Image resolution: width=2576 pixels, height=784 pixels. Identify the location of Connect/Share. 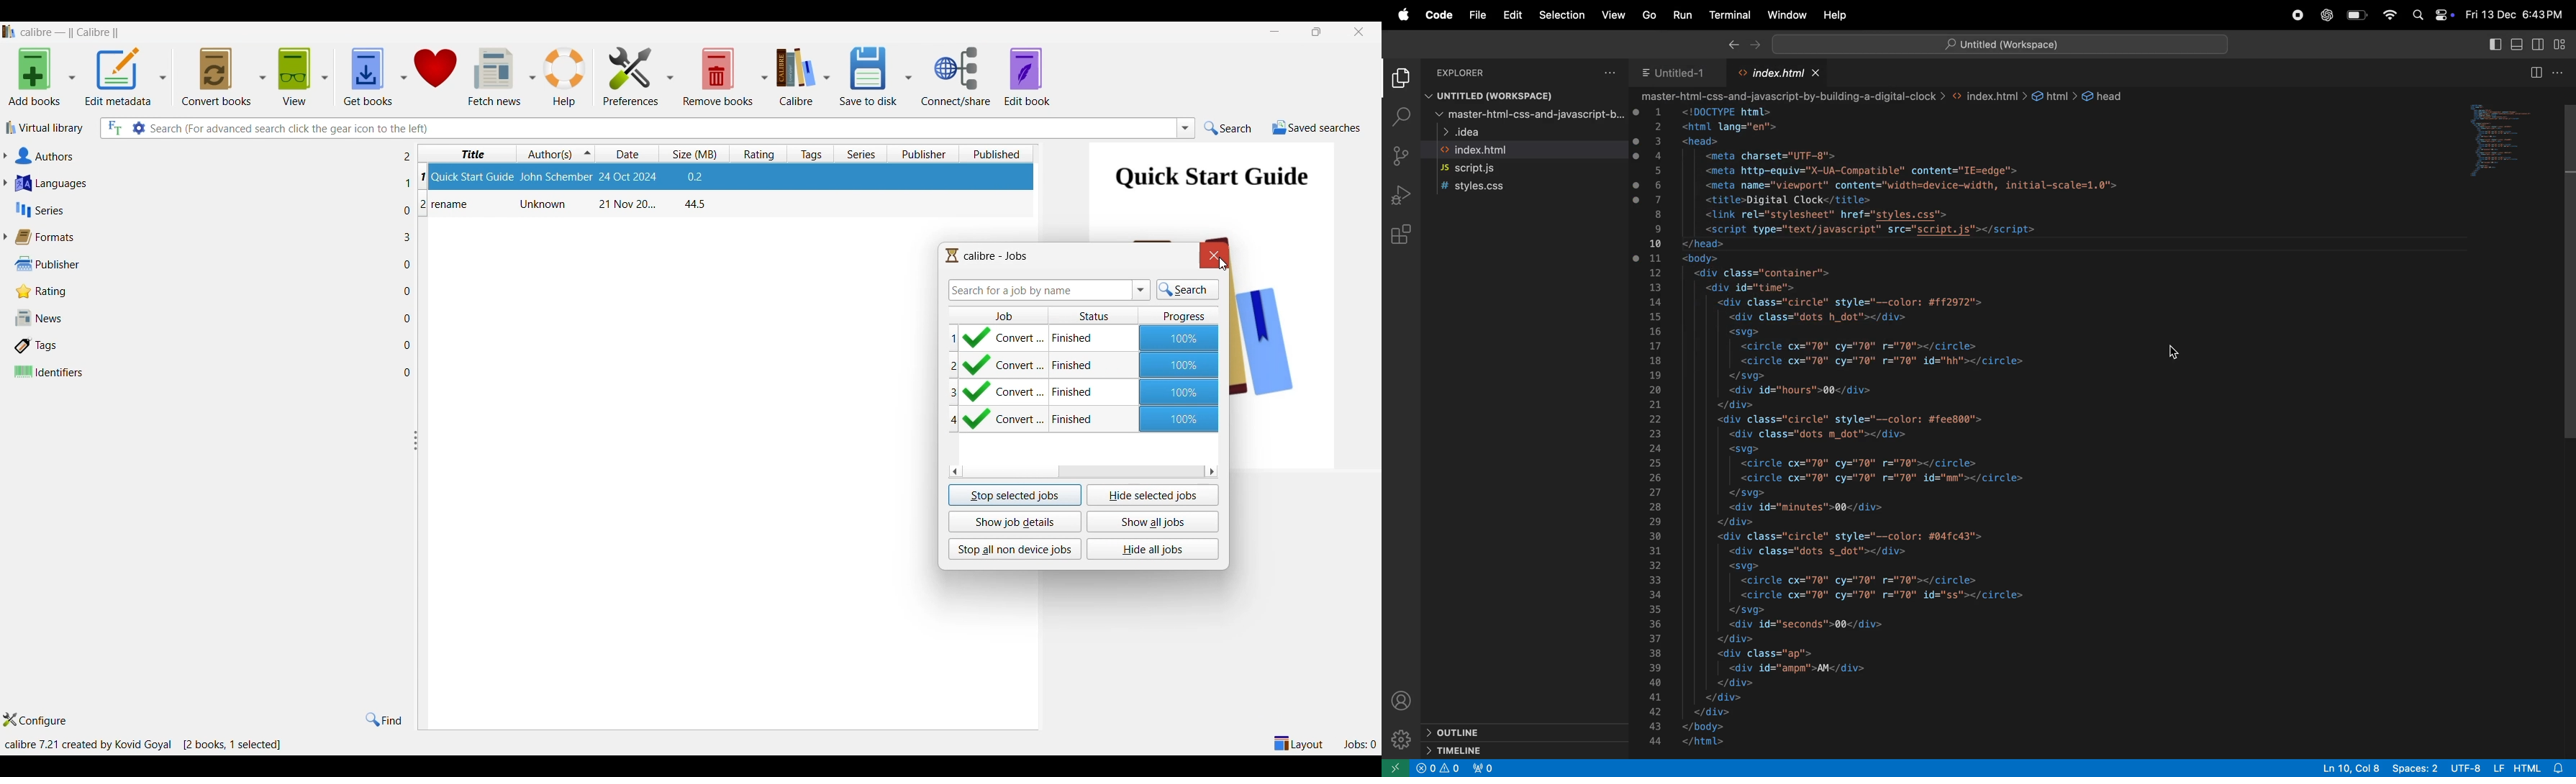
(957, 76).